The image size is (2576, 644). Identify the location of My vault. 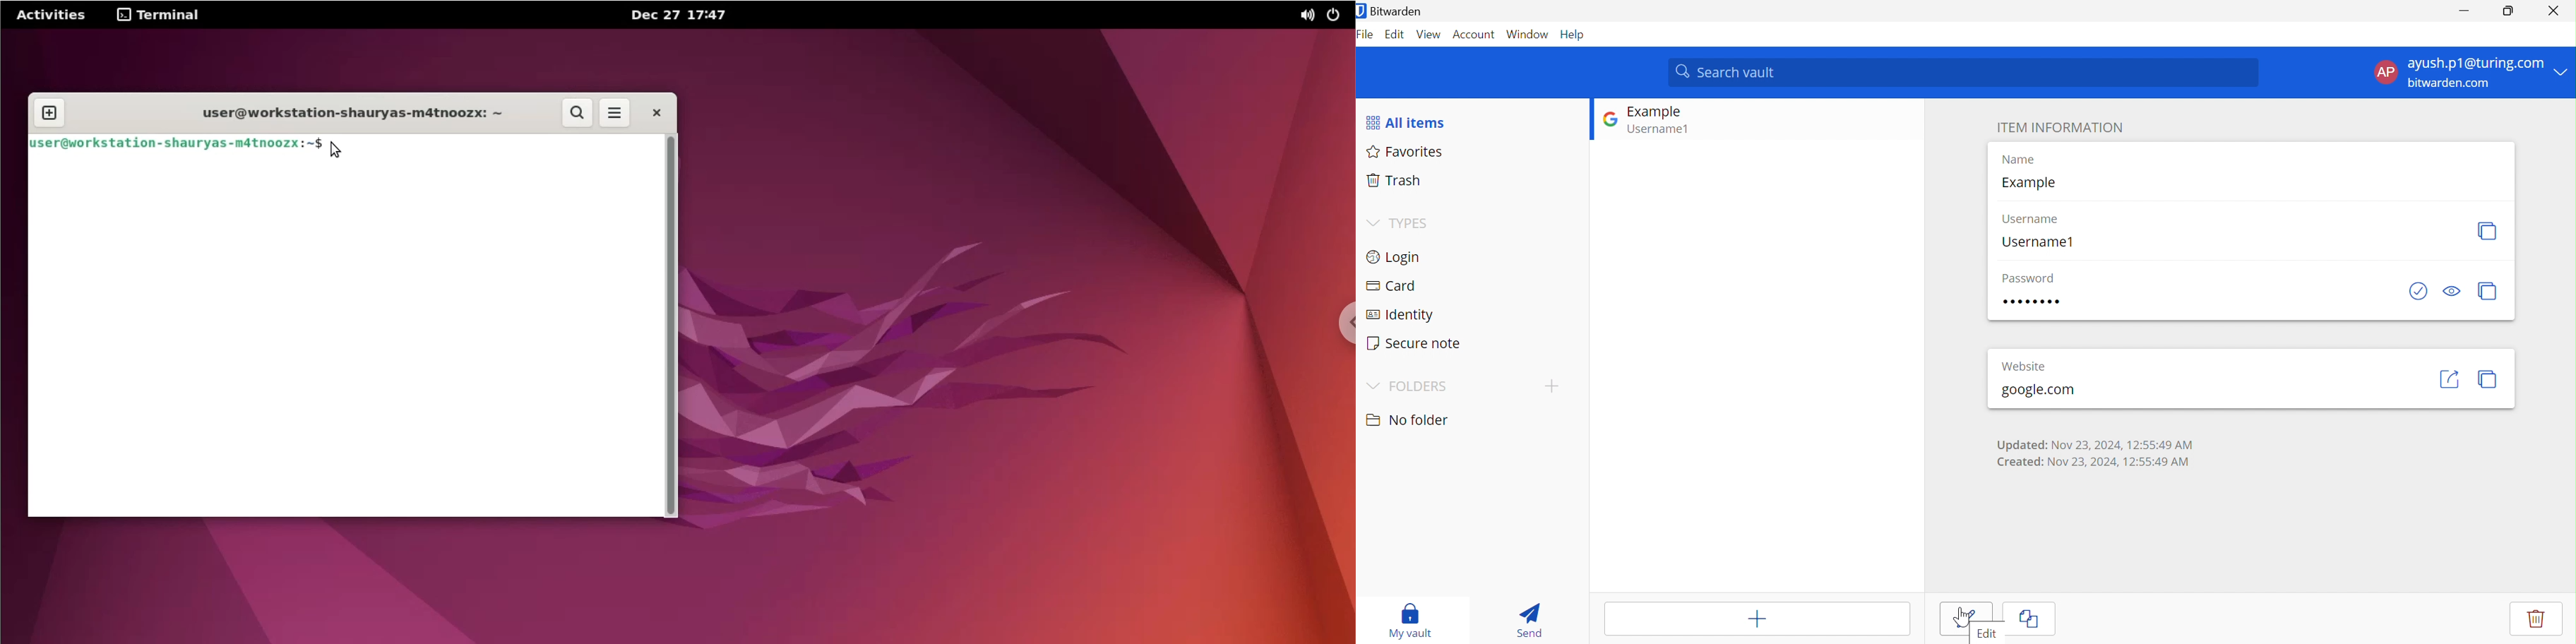
(1411, 619).